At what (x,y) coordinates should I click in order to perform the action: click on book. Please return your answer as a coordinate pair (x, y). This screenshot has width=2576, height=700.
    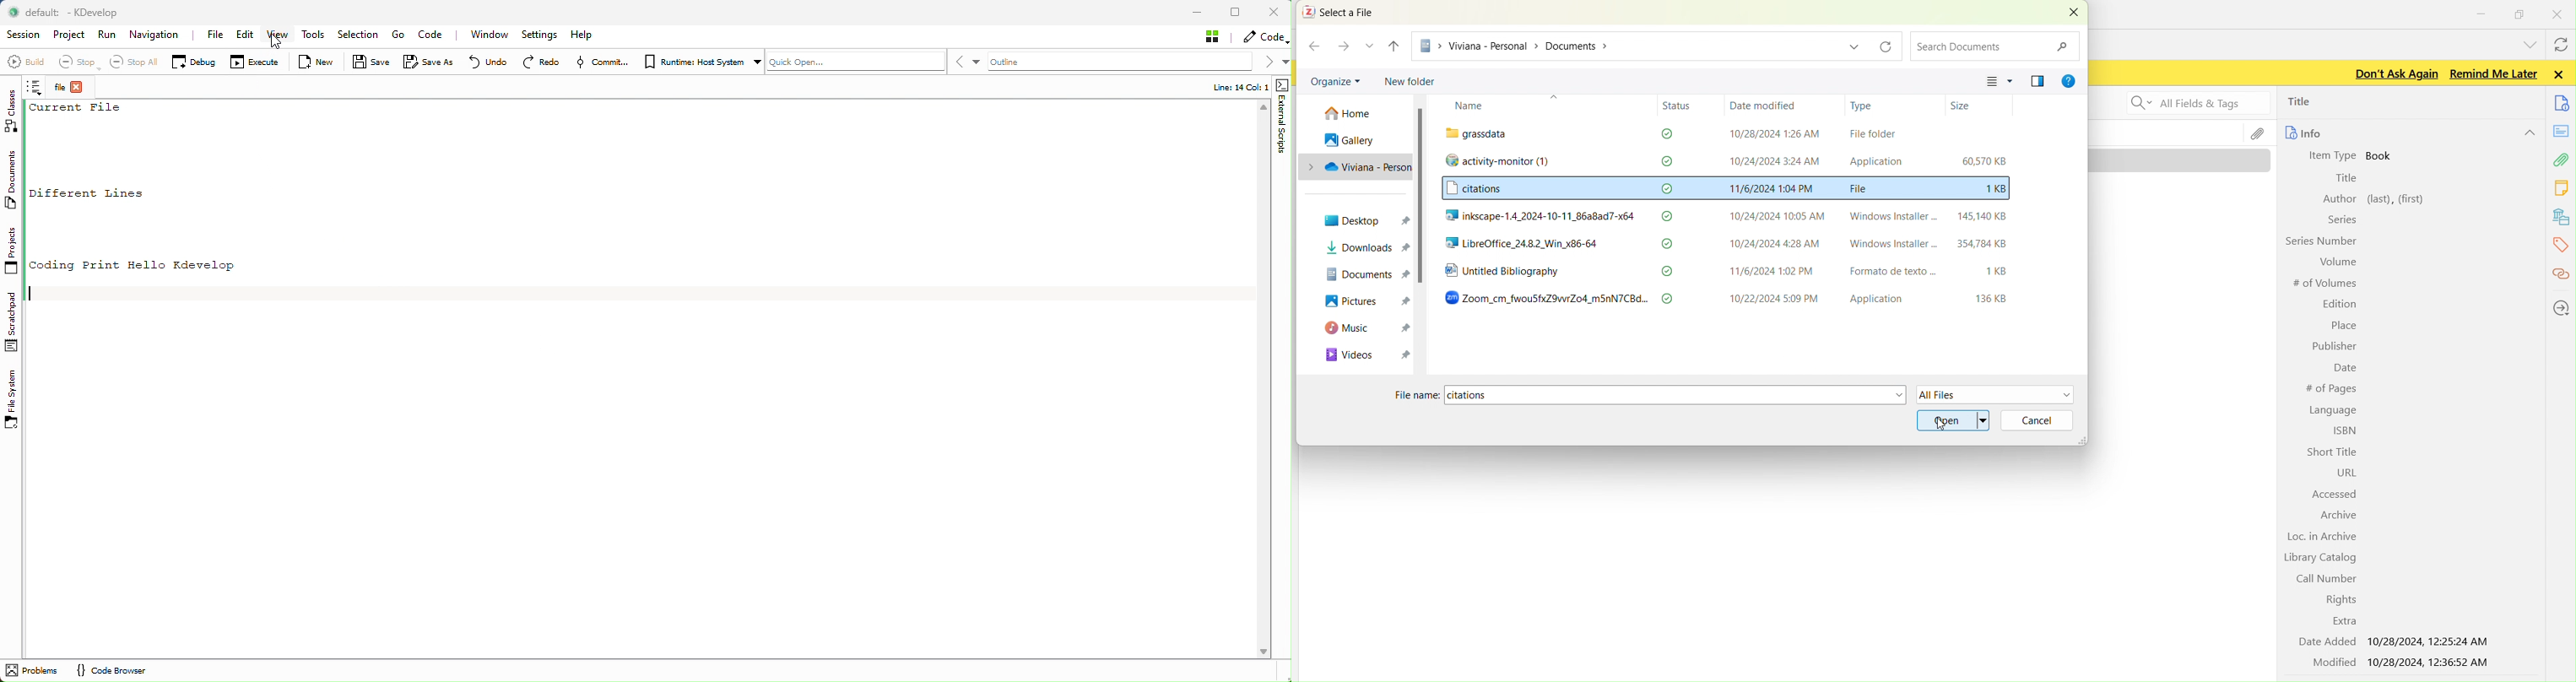
    Looking at the image, I should click on (2387, 156).